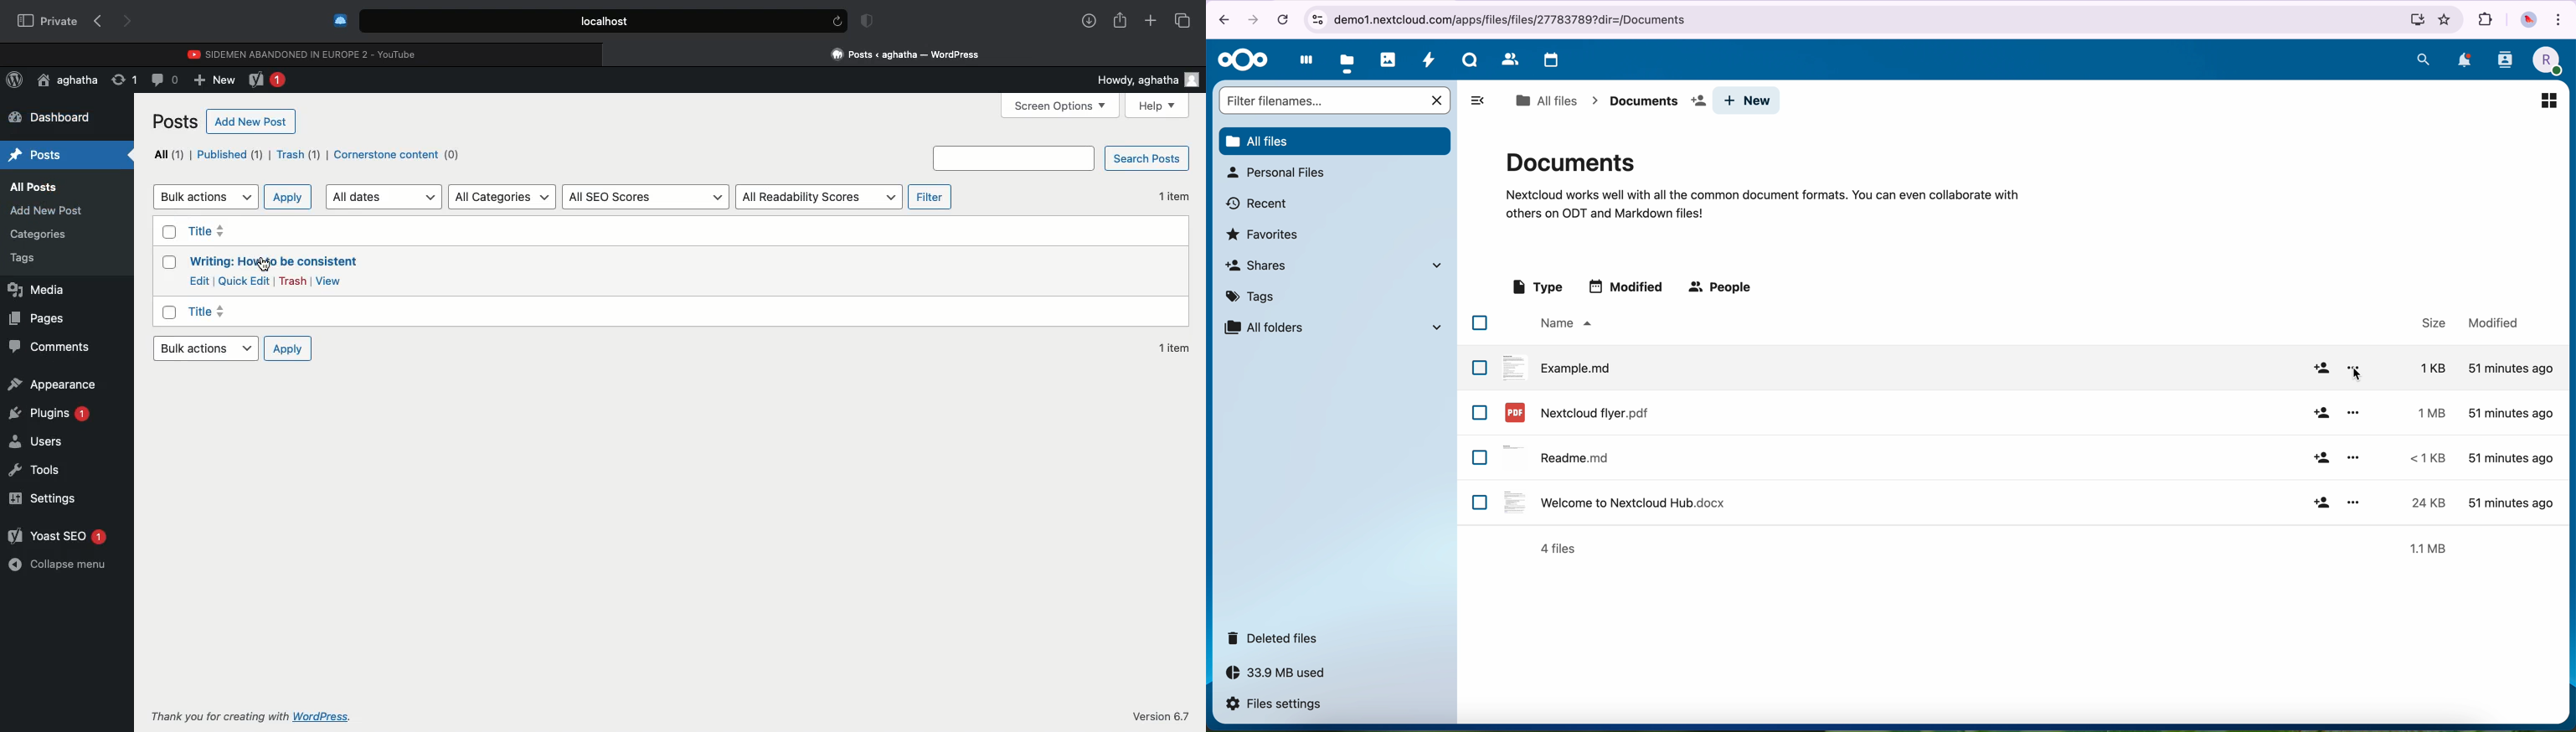 The image size is (2576, 756). I want to click on cancel, so click(1282, 19).